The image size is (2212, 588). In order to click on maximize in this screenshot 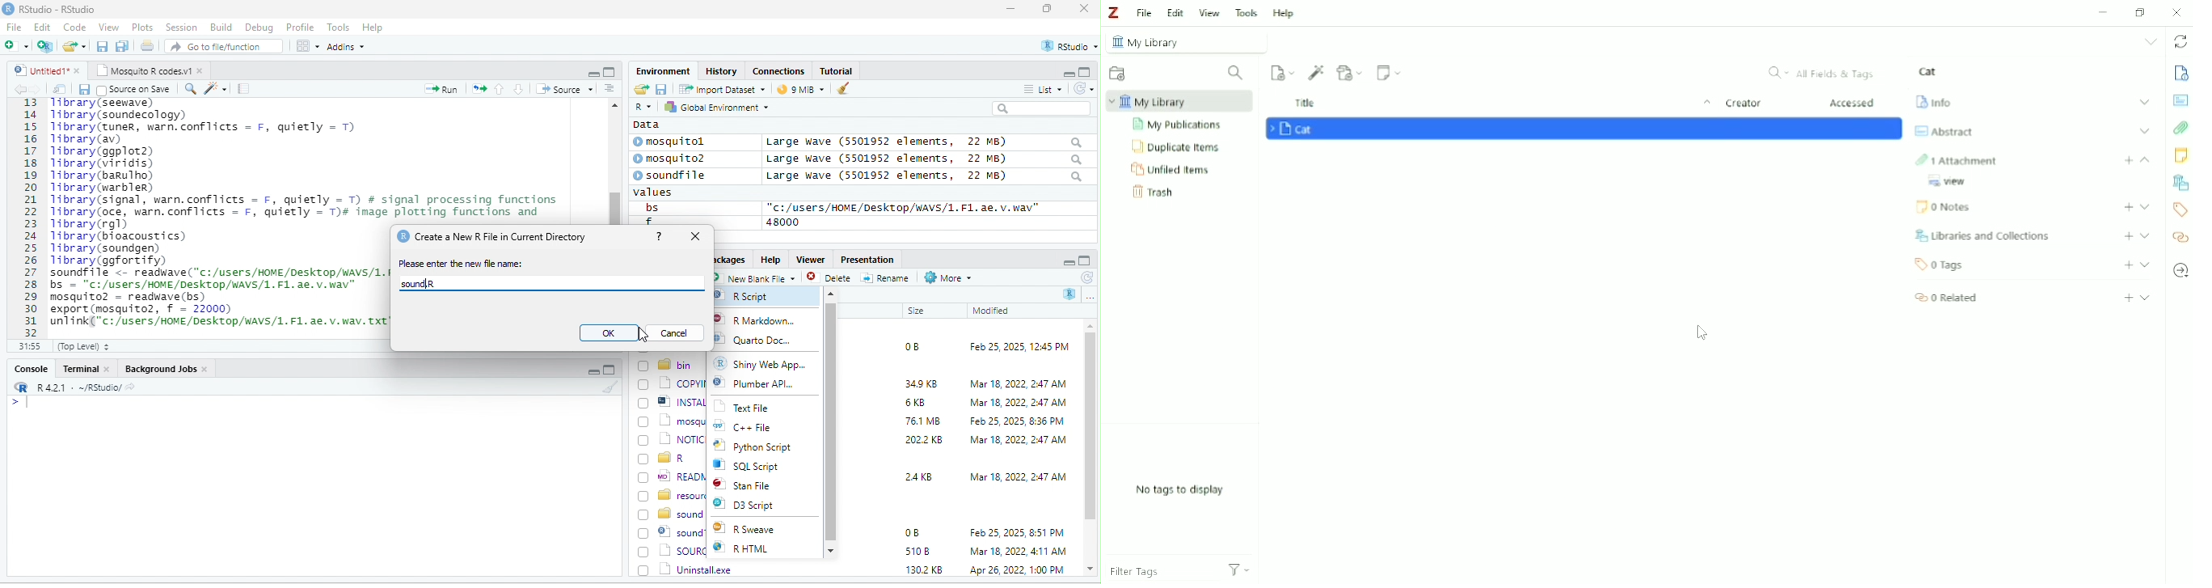, I will do `click(609, 370)`.